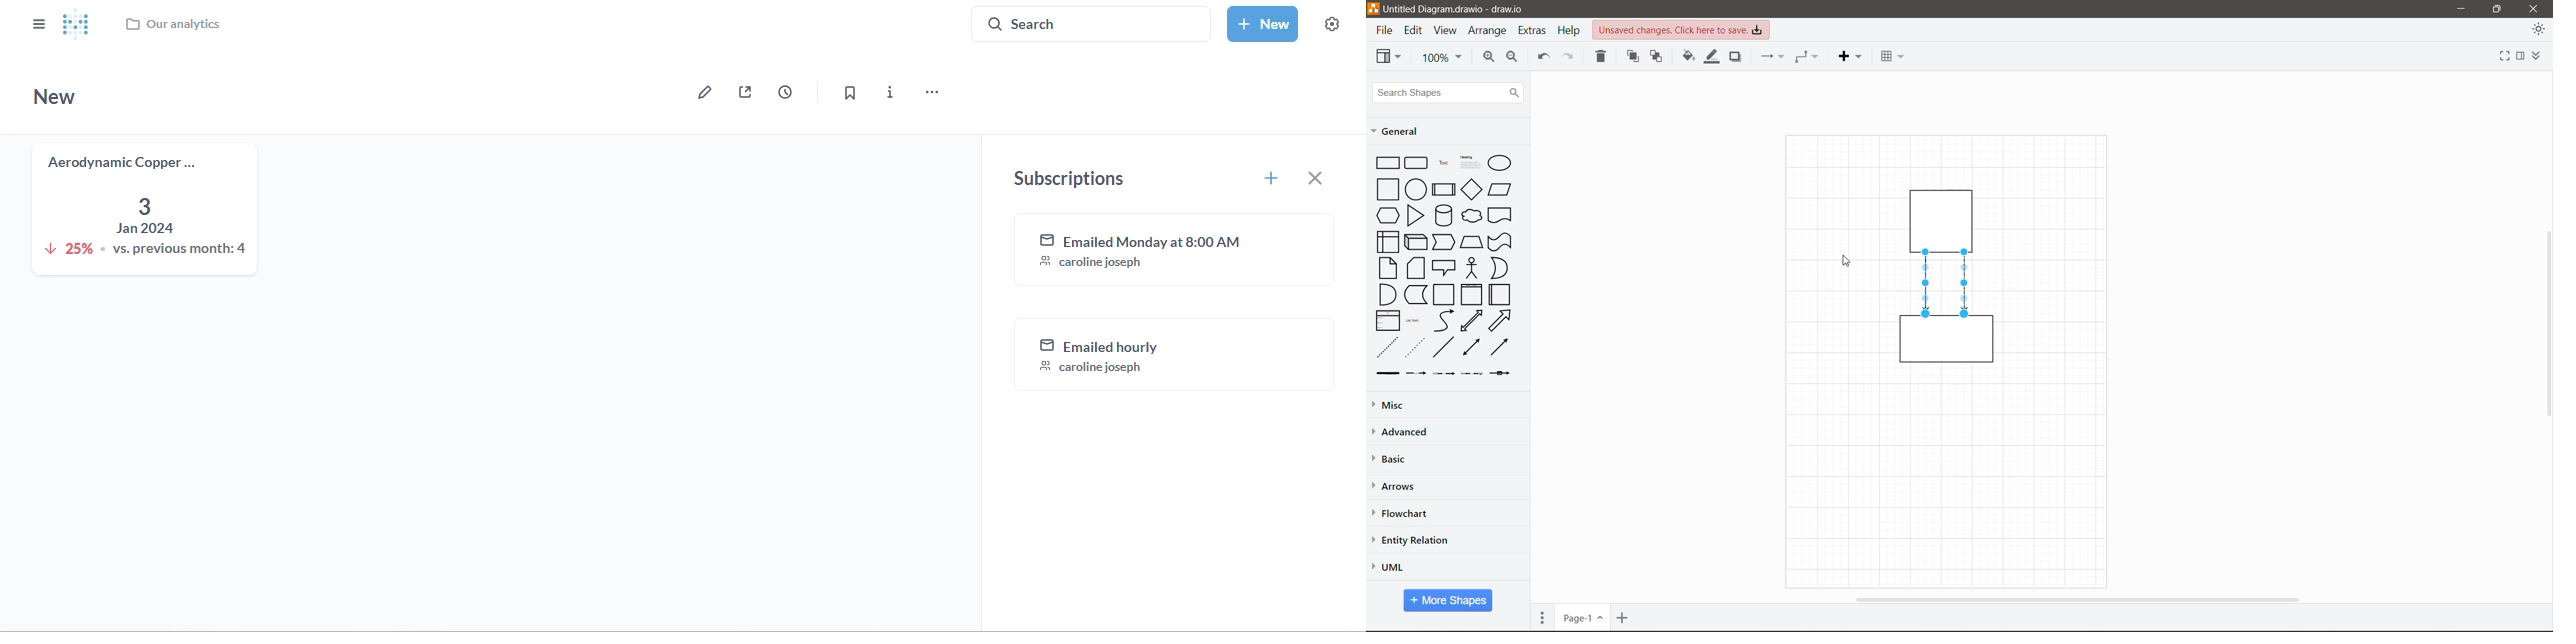 The width and height of the screenshot is (2576, 644). I want to click on Page Number, so click(1582, 618).